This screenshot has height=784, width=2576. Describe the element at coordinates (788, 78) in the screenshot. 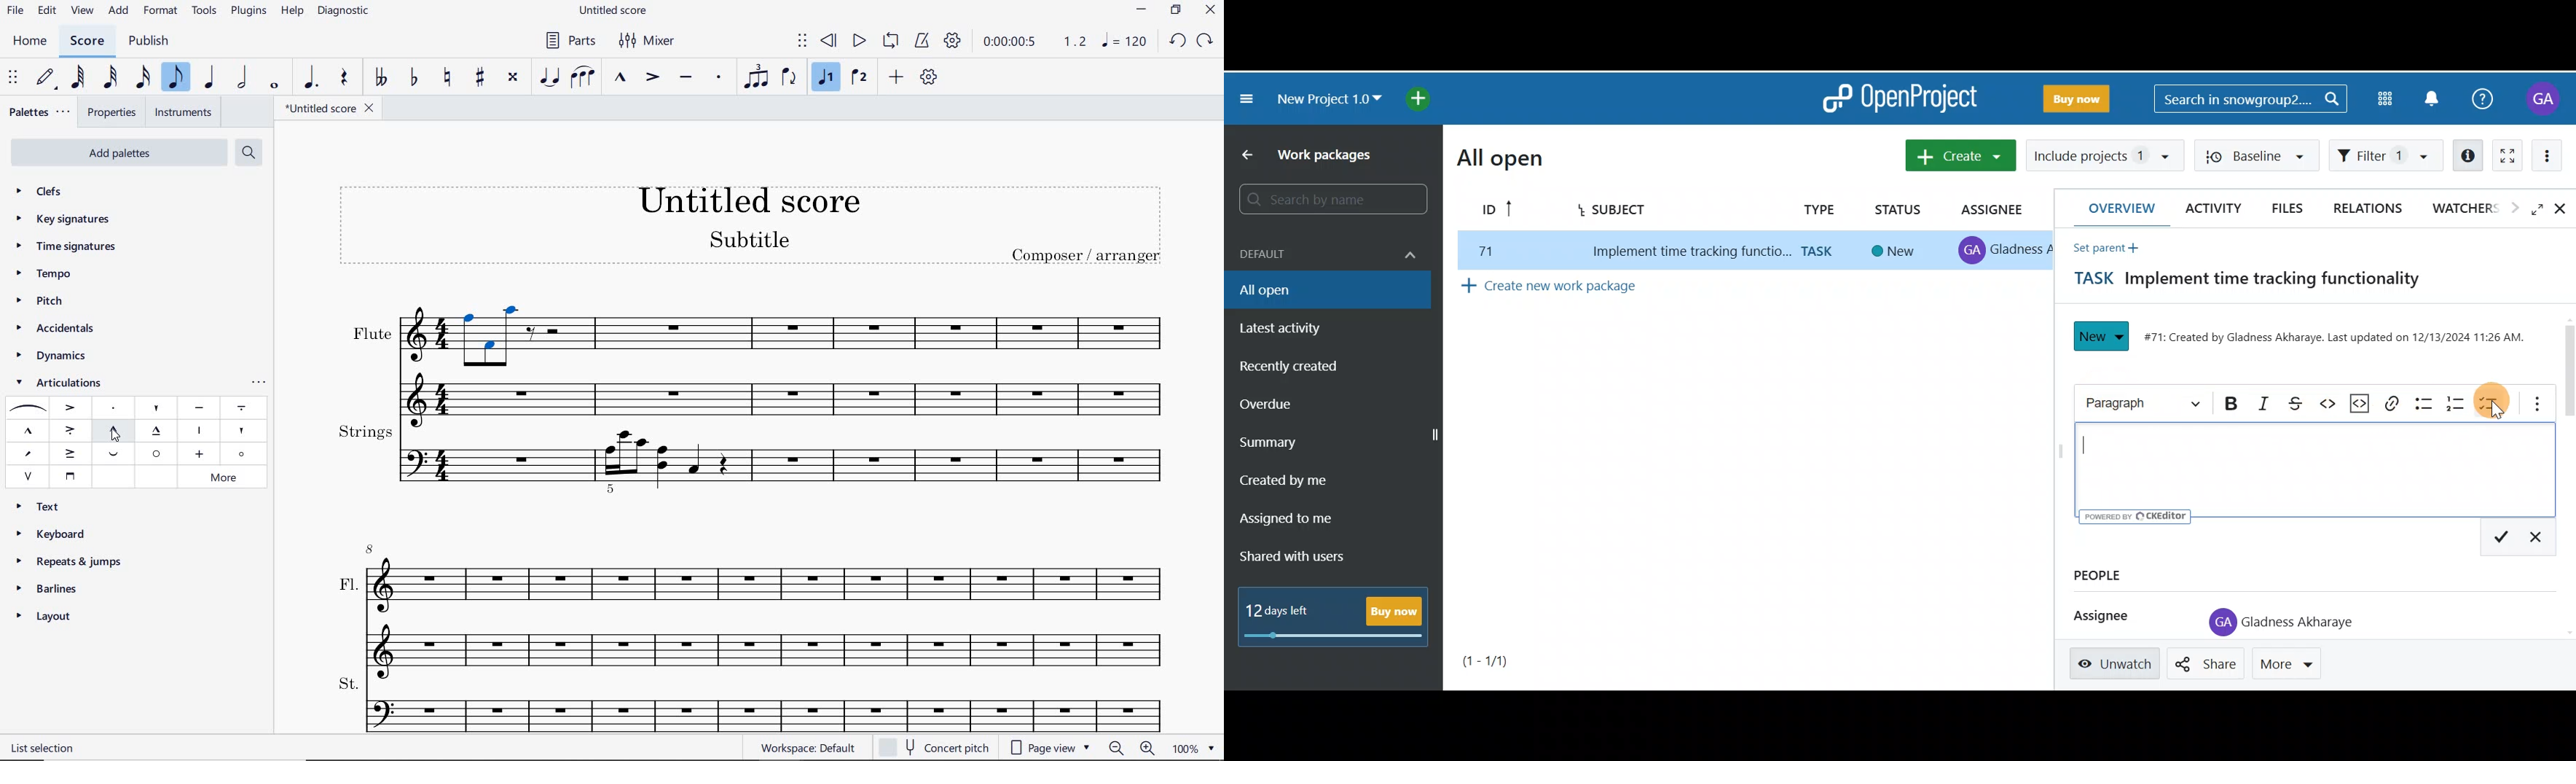

I see `FLIP DIRECTION` at that location.